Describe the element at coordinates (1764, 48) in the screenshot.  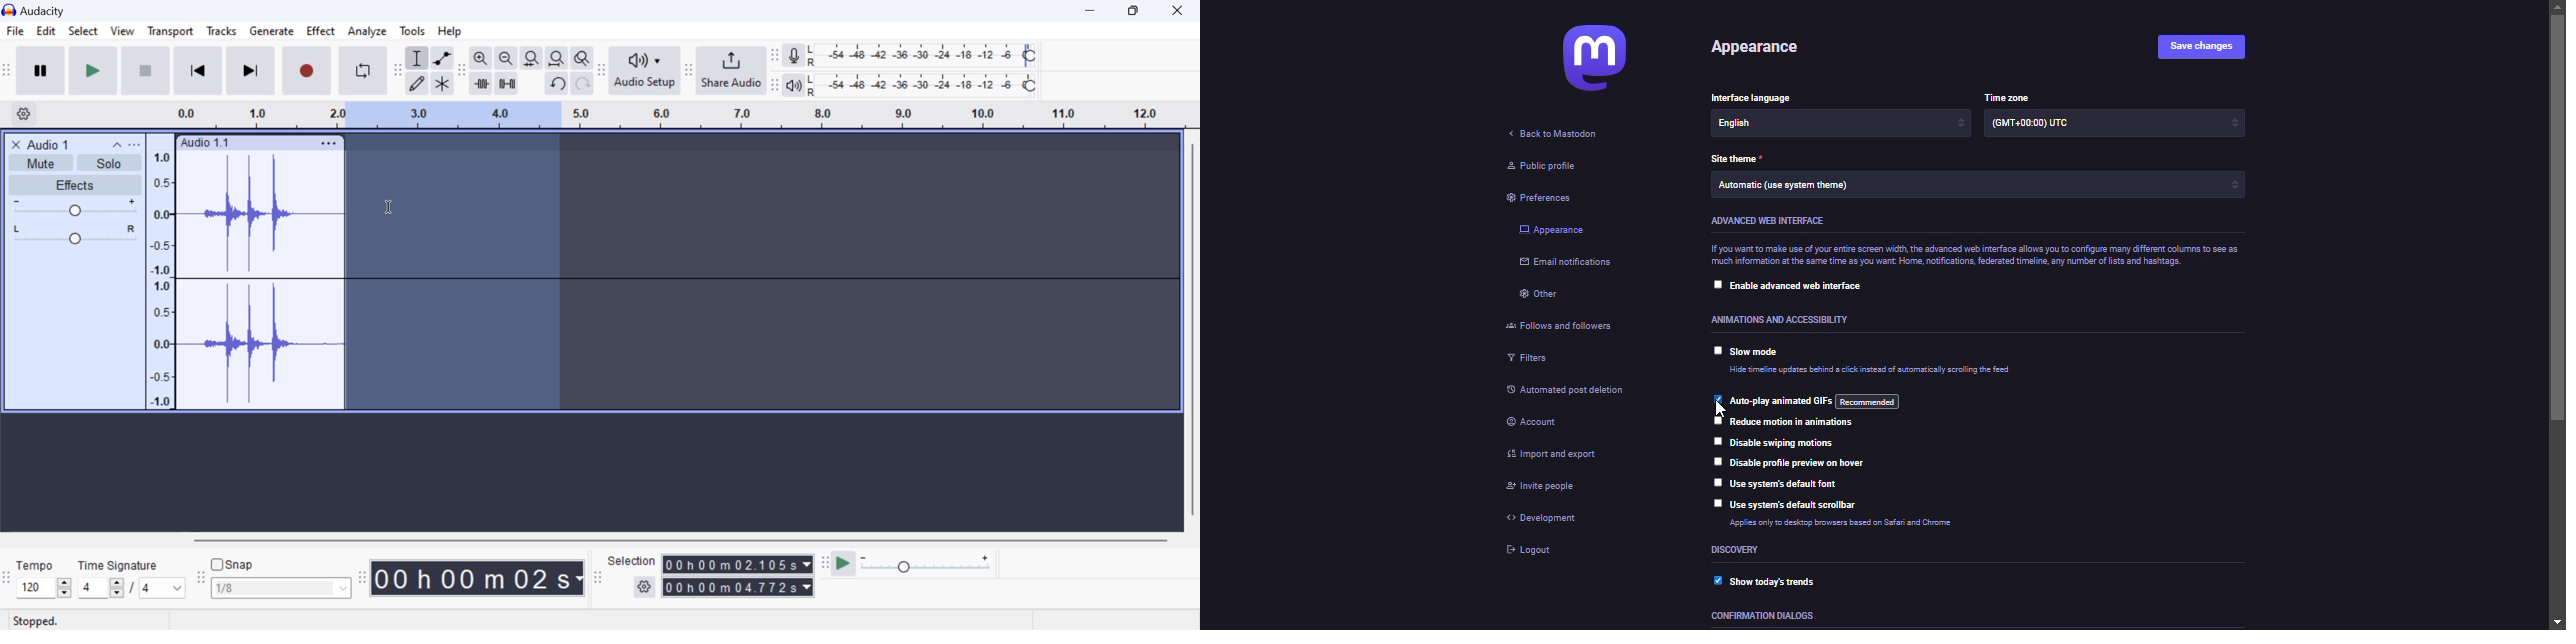
I see `appearance` at that location.